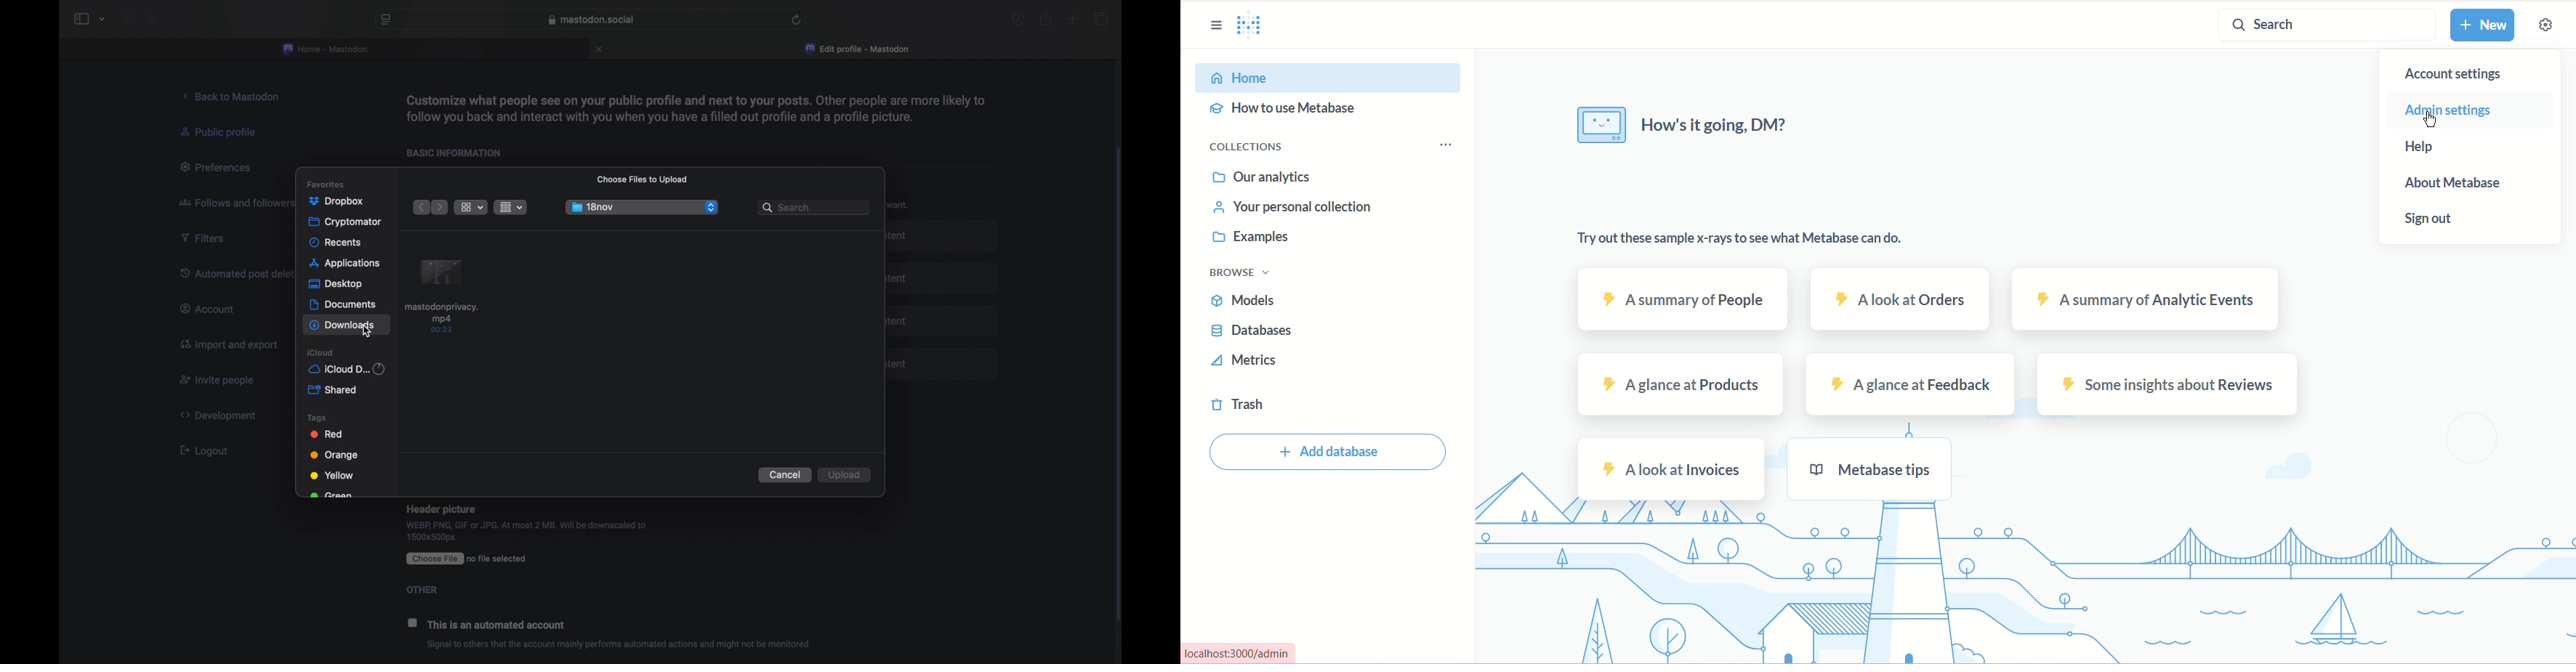 Image resolution: width=2576 pixels, height=672 pixels. What do you see at coordinates (2431, 121) in the screenshot?
I see `cursor` at bounding box center [2431, 121].